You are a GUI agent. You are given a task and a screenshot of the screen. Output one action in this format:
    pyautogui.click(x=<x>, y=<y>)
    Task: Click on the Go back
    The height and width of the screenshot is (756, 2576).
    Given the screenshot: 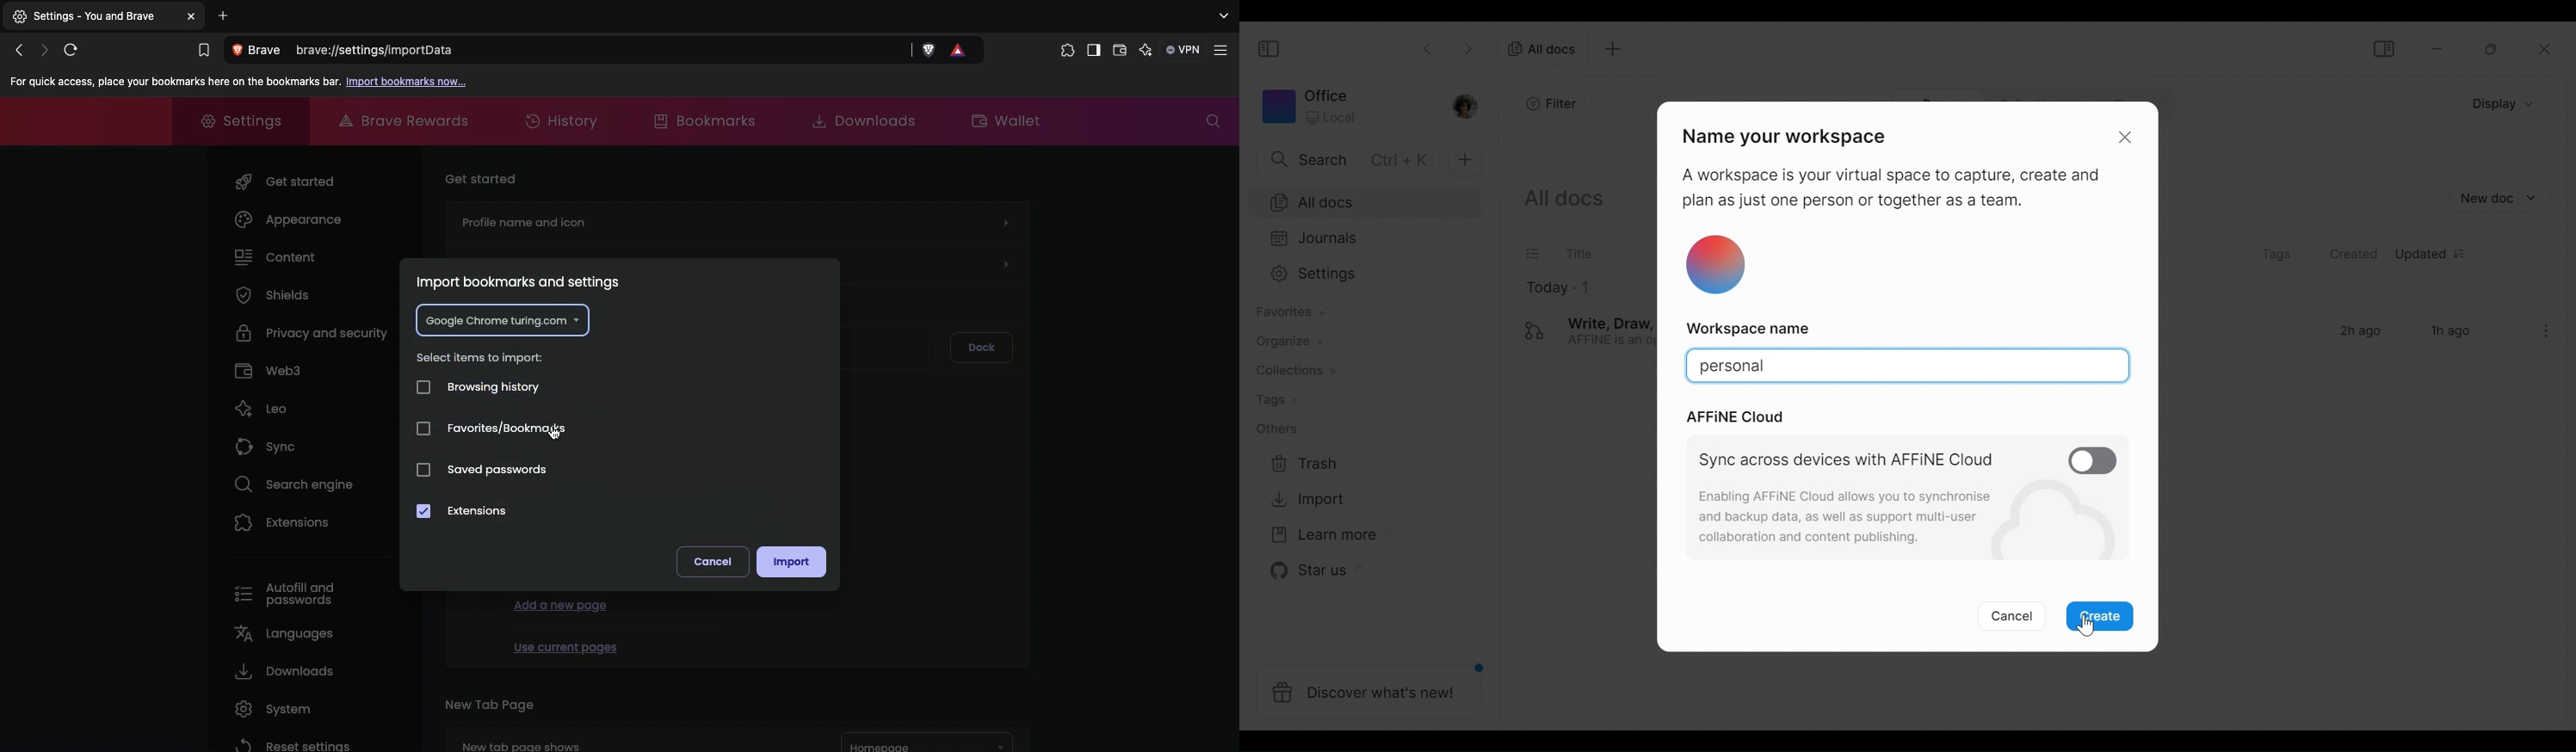 What is the action you would take?
    pyautogui.click(x=1429, y=50)
    